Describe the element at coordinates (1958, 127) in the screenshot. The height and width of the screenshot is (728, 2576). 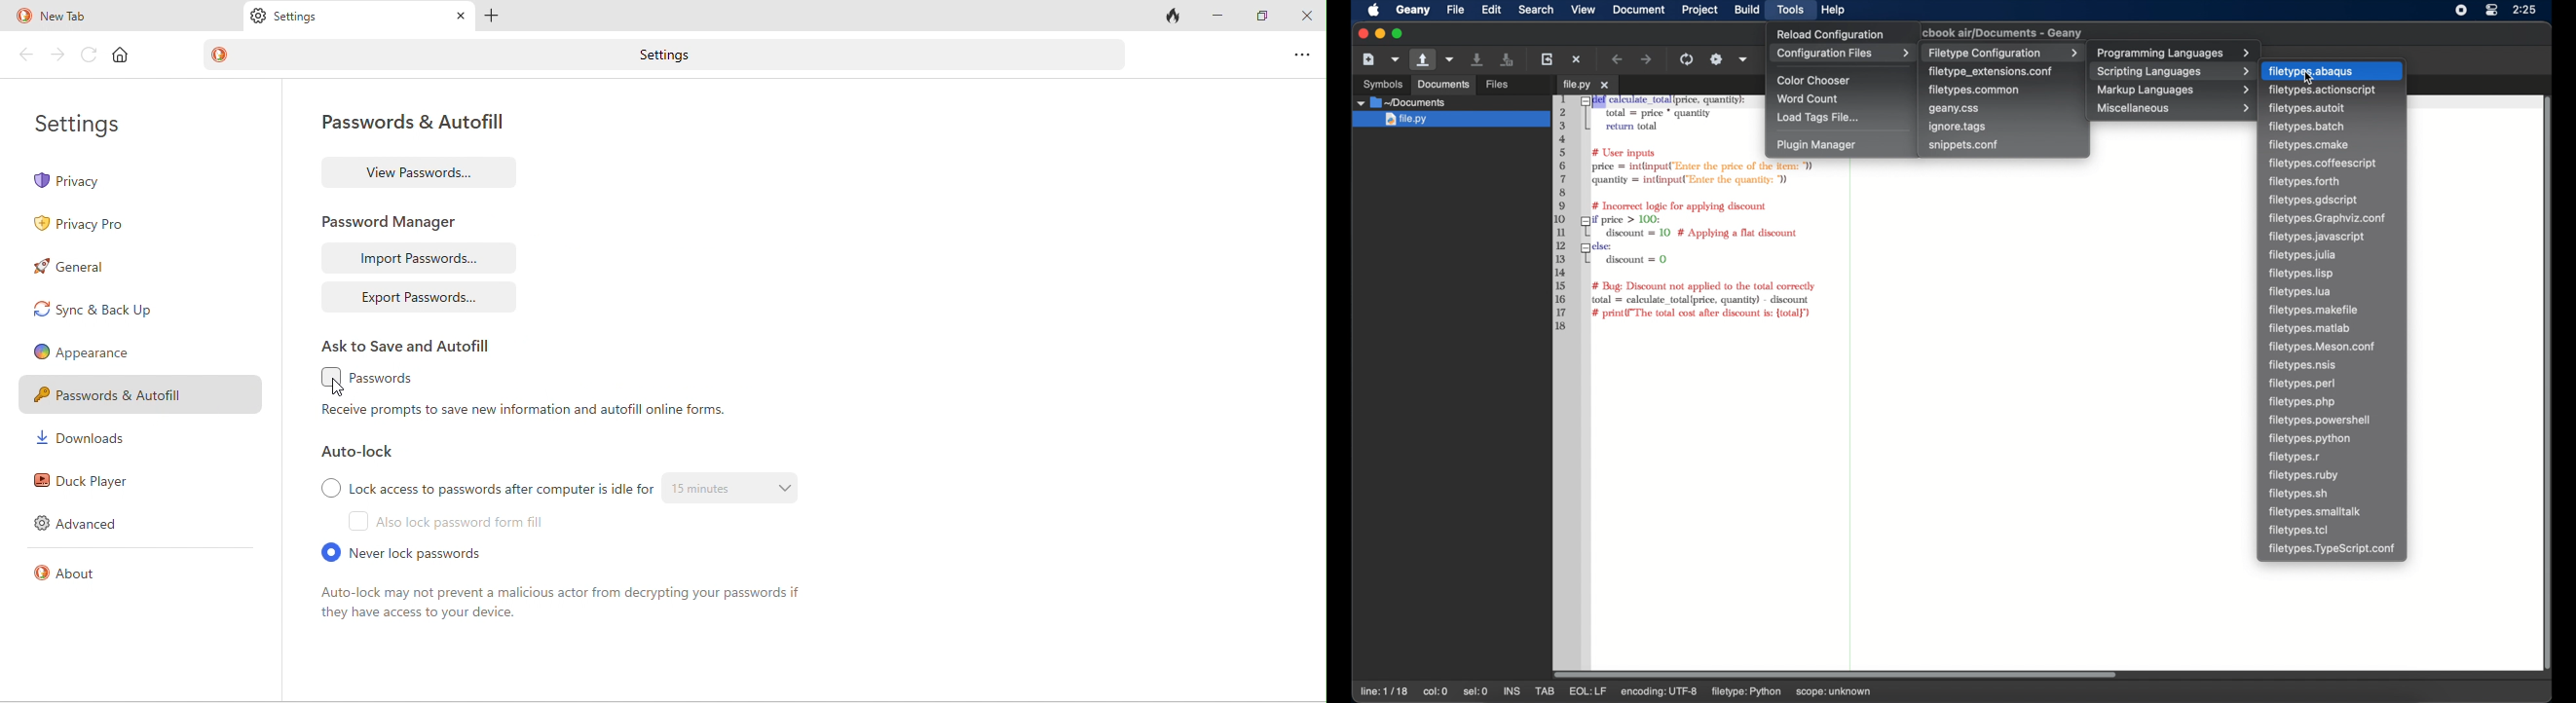
I see `ignore.tags` at that location.